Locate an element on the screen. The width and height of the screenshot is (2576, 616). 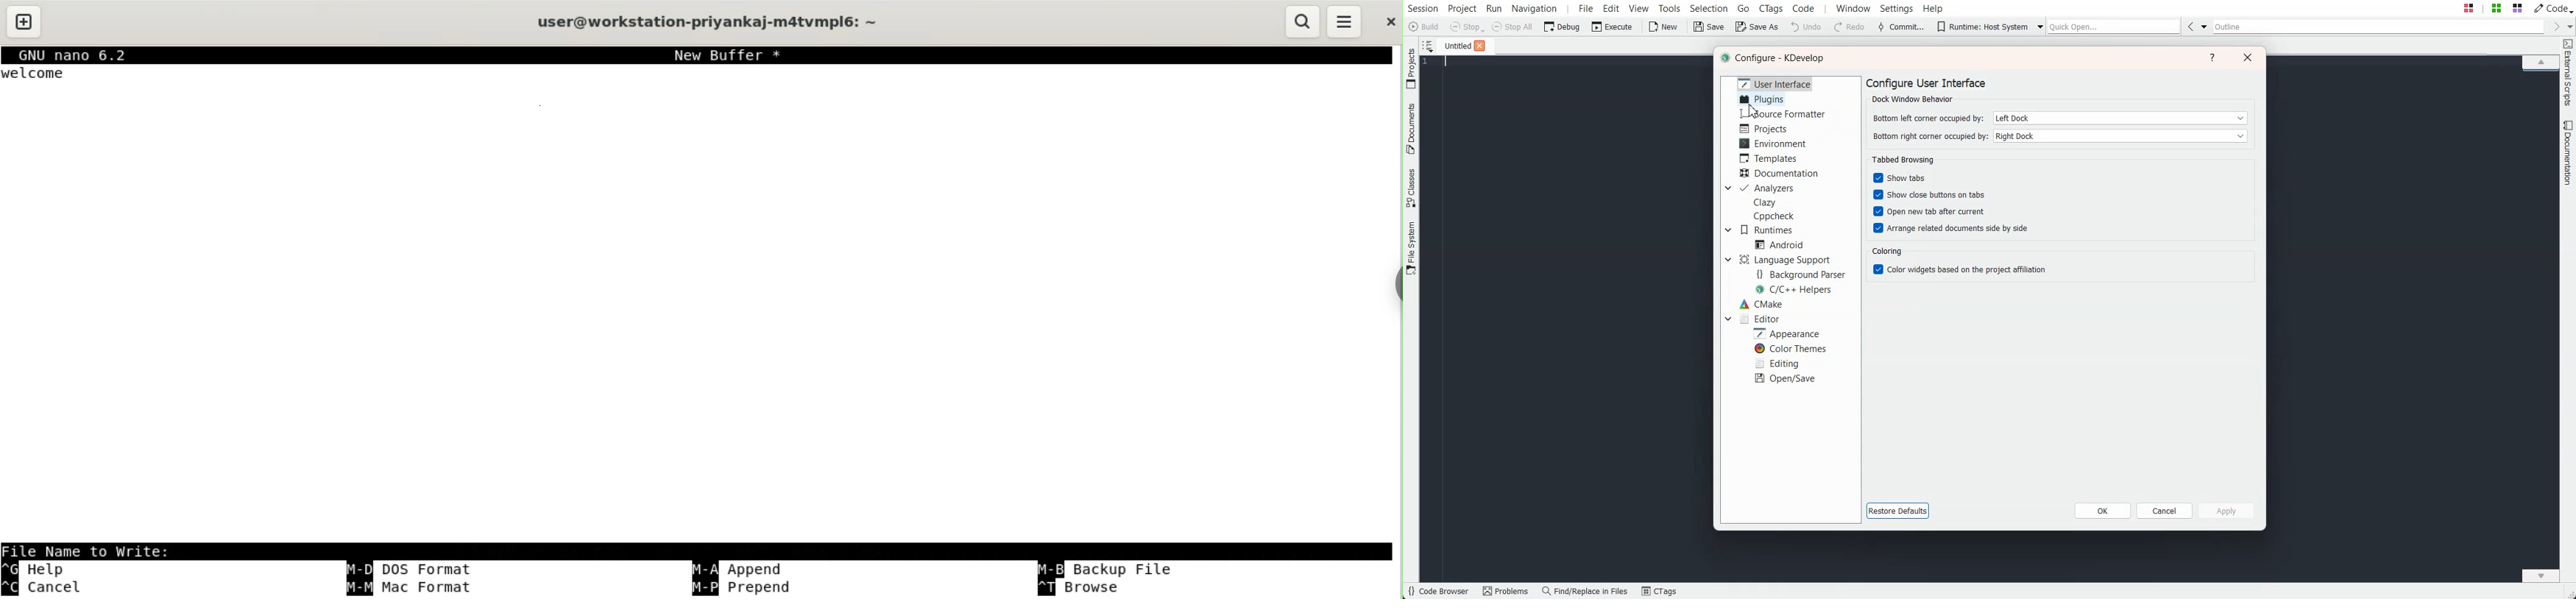
append is located at coordinates (743, 569).